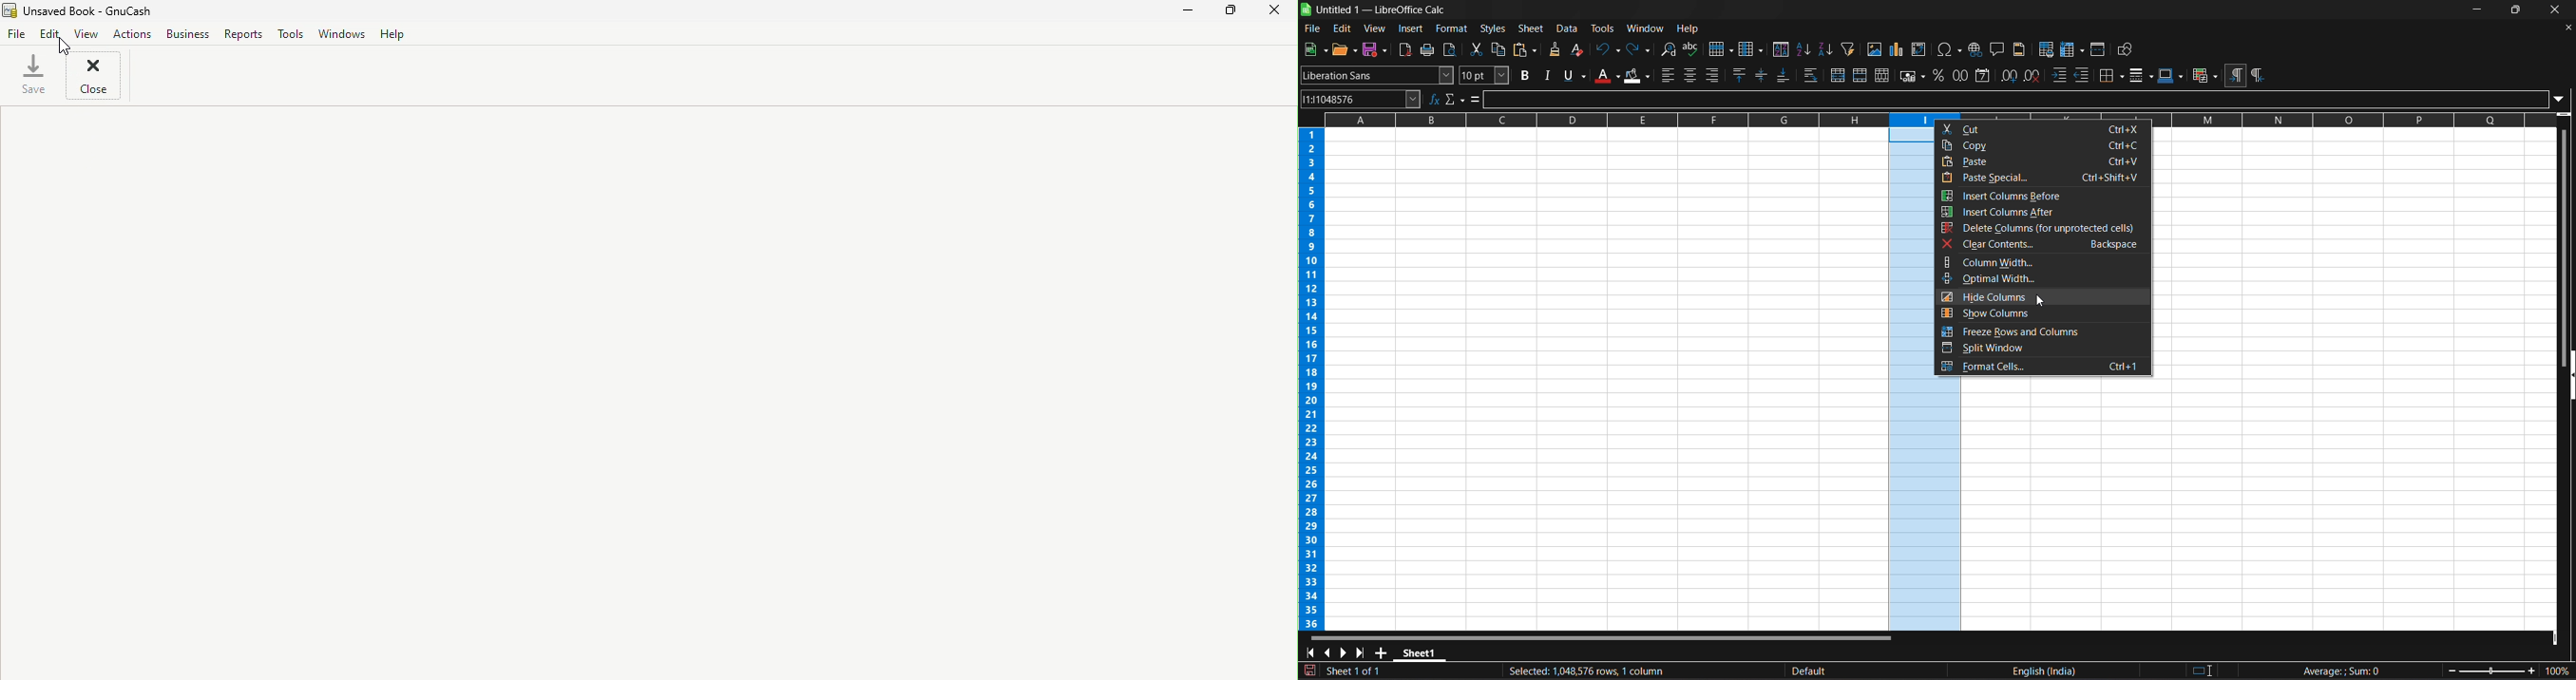 The image size is (2576, 700). Describe the element at coordinates (2073, 49) in the screenshot. I see `freeze rows and columns` at that location.